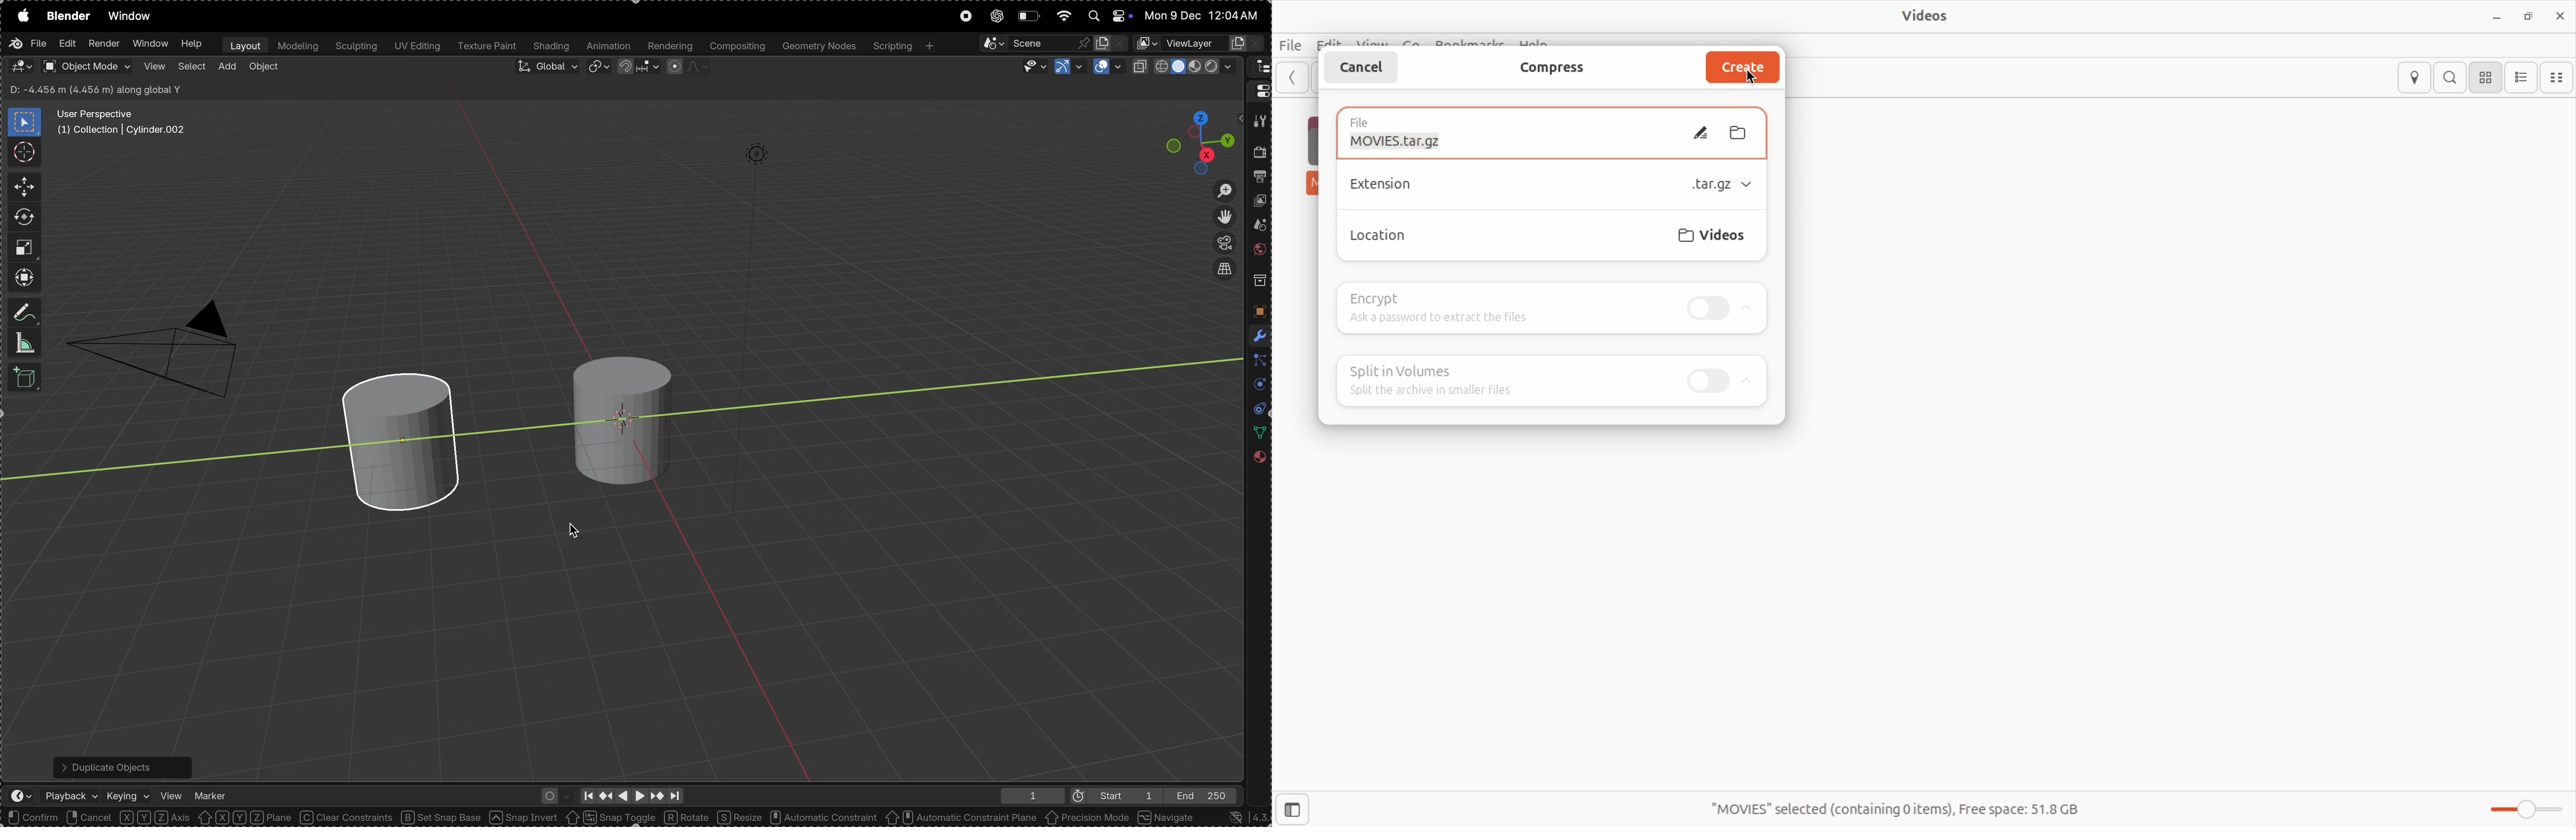  What do you see at coordinates (1259, 461) in the screenshot?
I see `material` at bounding box center [1259, 461].